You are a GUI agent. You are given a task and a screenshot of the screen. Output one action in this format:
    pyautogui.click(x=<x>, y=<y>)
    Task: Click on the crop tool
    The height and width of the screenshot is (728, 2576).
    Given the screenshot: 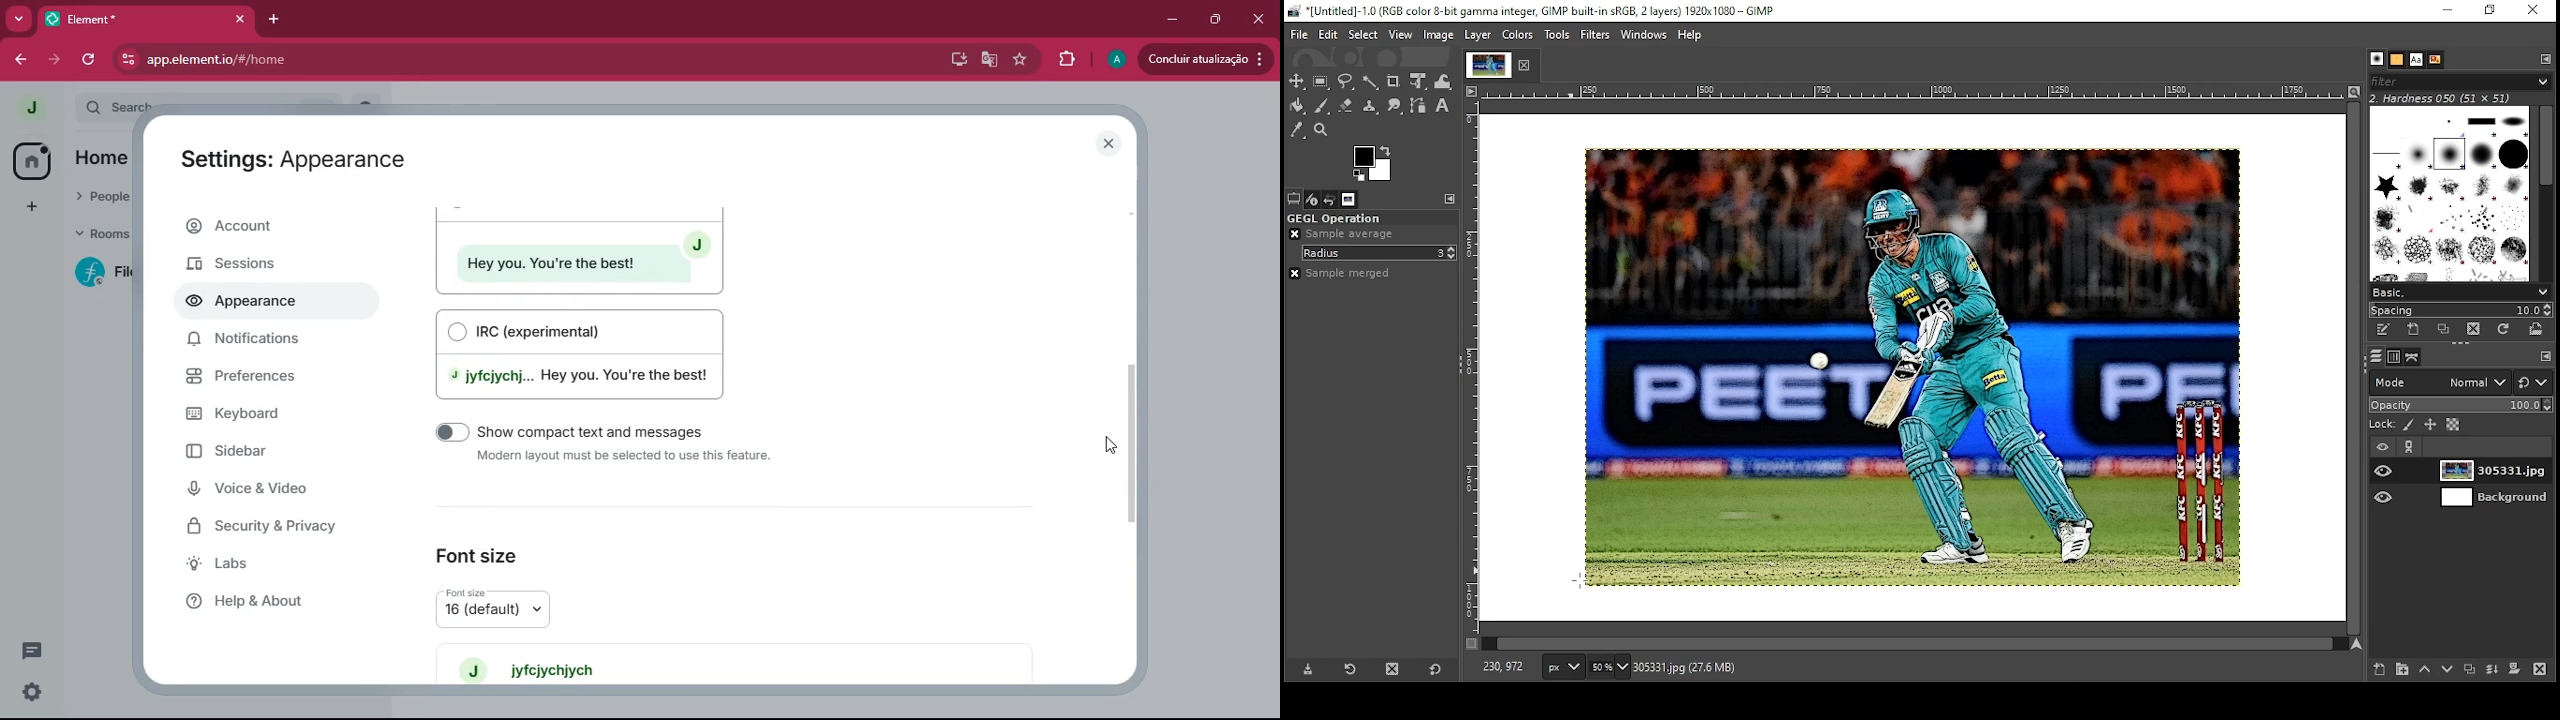 What is the action you would take?
    pyautogui.click(x=1394, y=82)
    